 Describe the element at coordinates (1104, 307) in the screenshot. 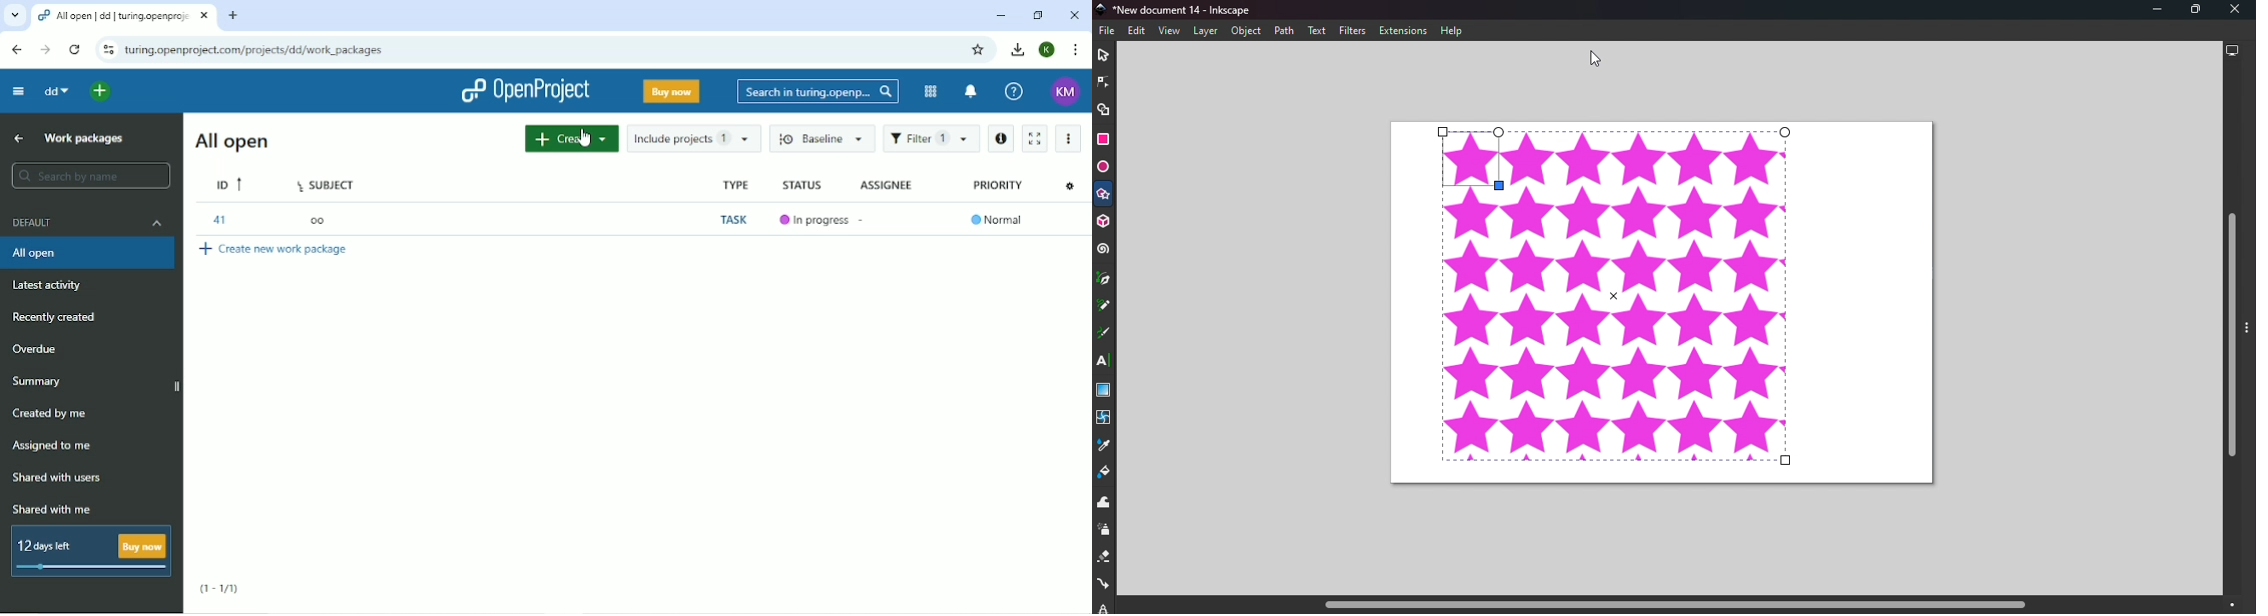

I see `Pencil tool` at that location.